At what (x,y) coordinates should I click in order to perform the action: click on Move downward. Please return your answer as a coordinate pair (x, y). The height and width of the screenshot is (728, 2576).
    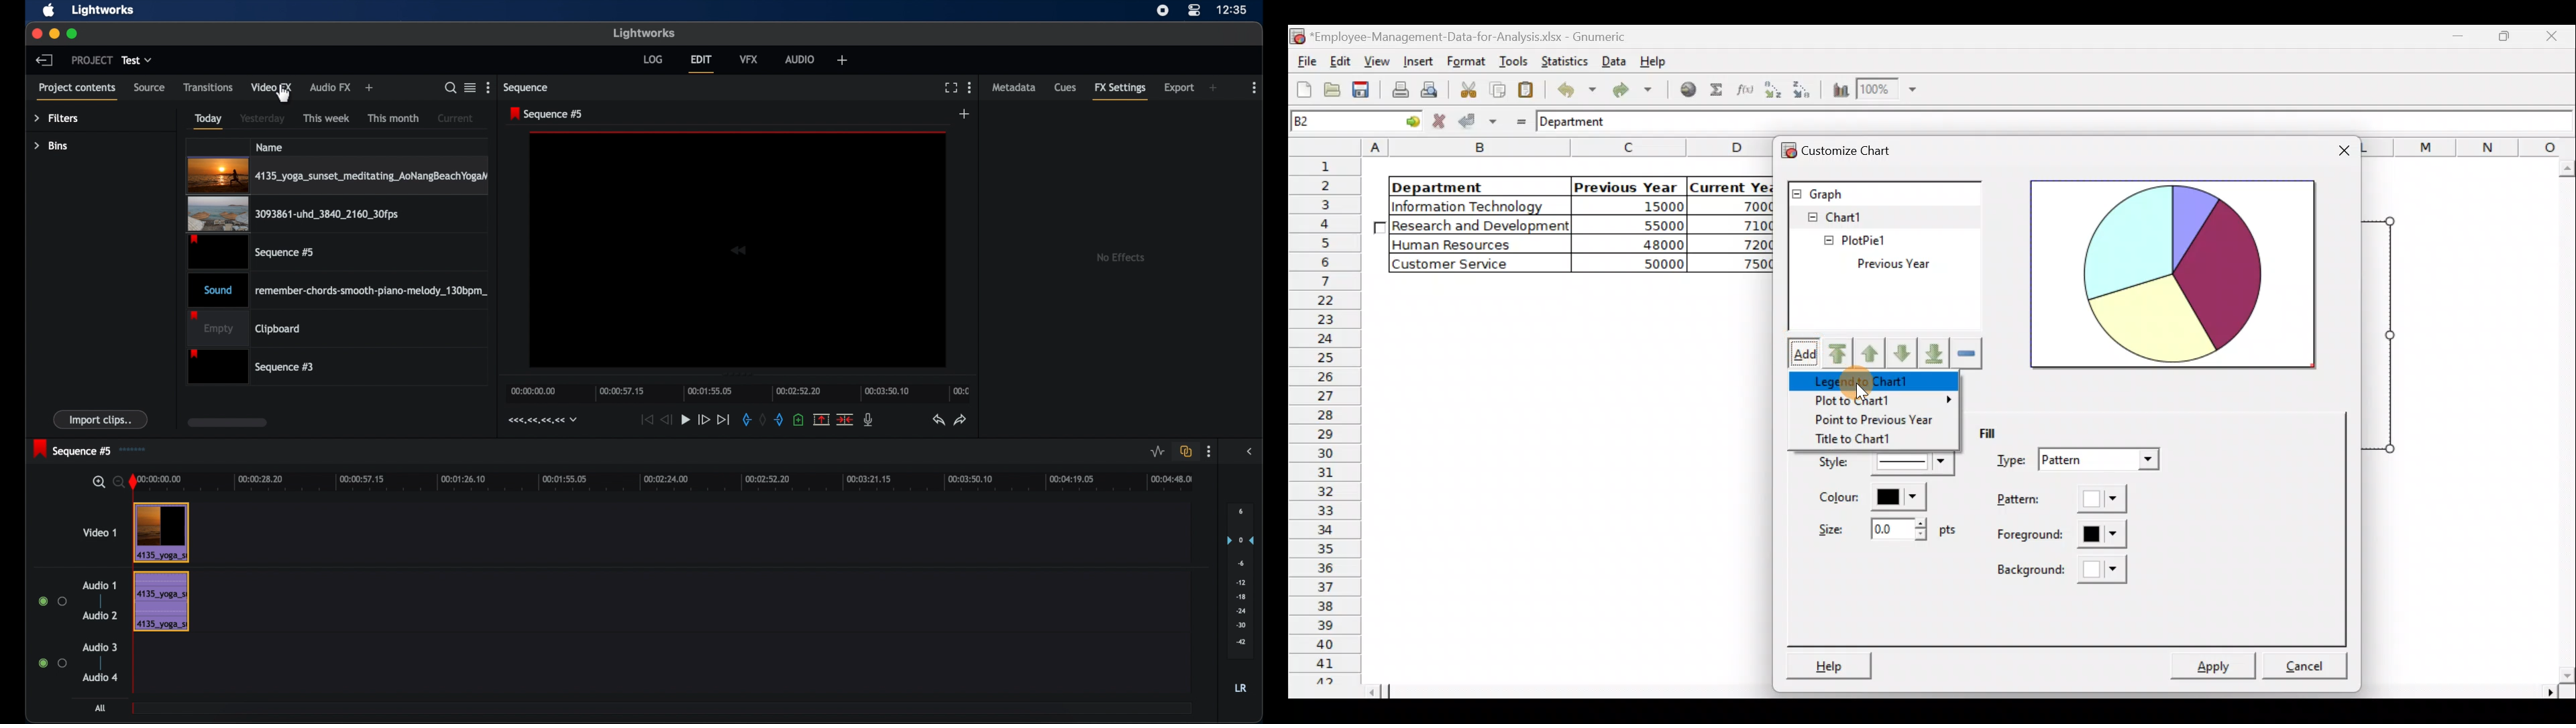
    Looking at the image, I should click on (1935, 353).